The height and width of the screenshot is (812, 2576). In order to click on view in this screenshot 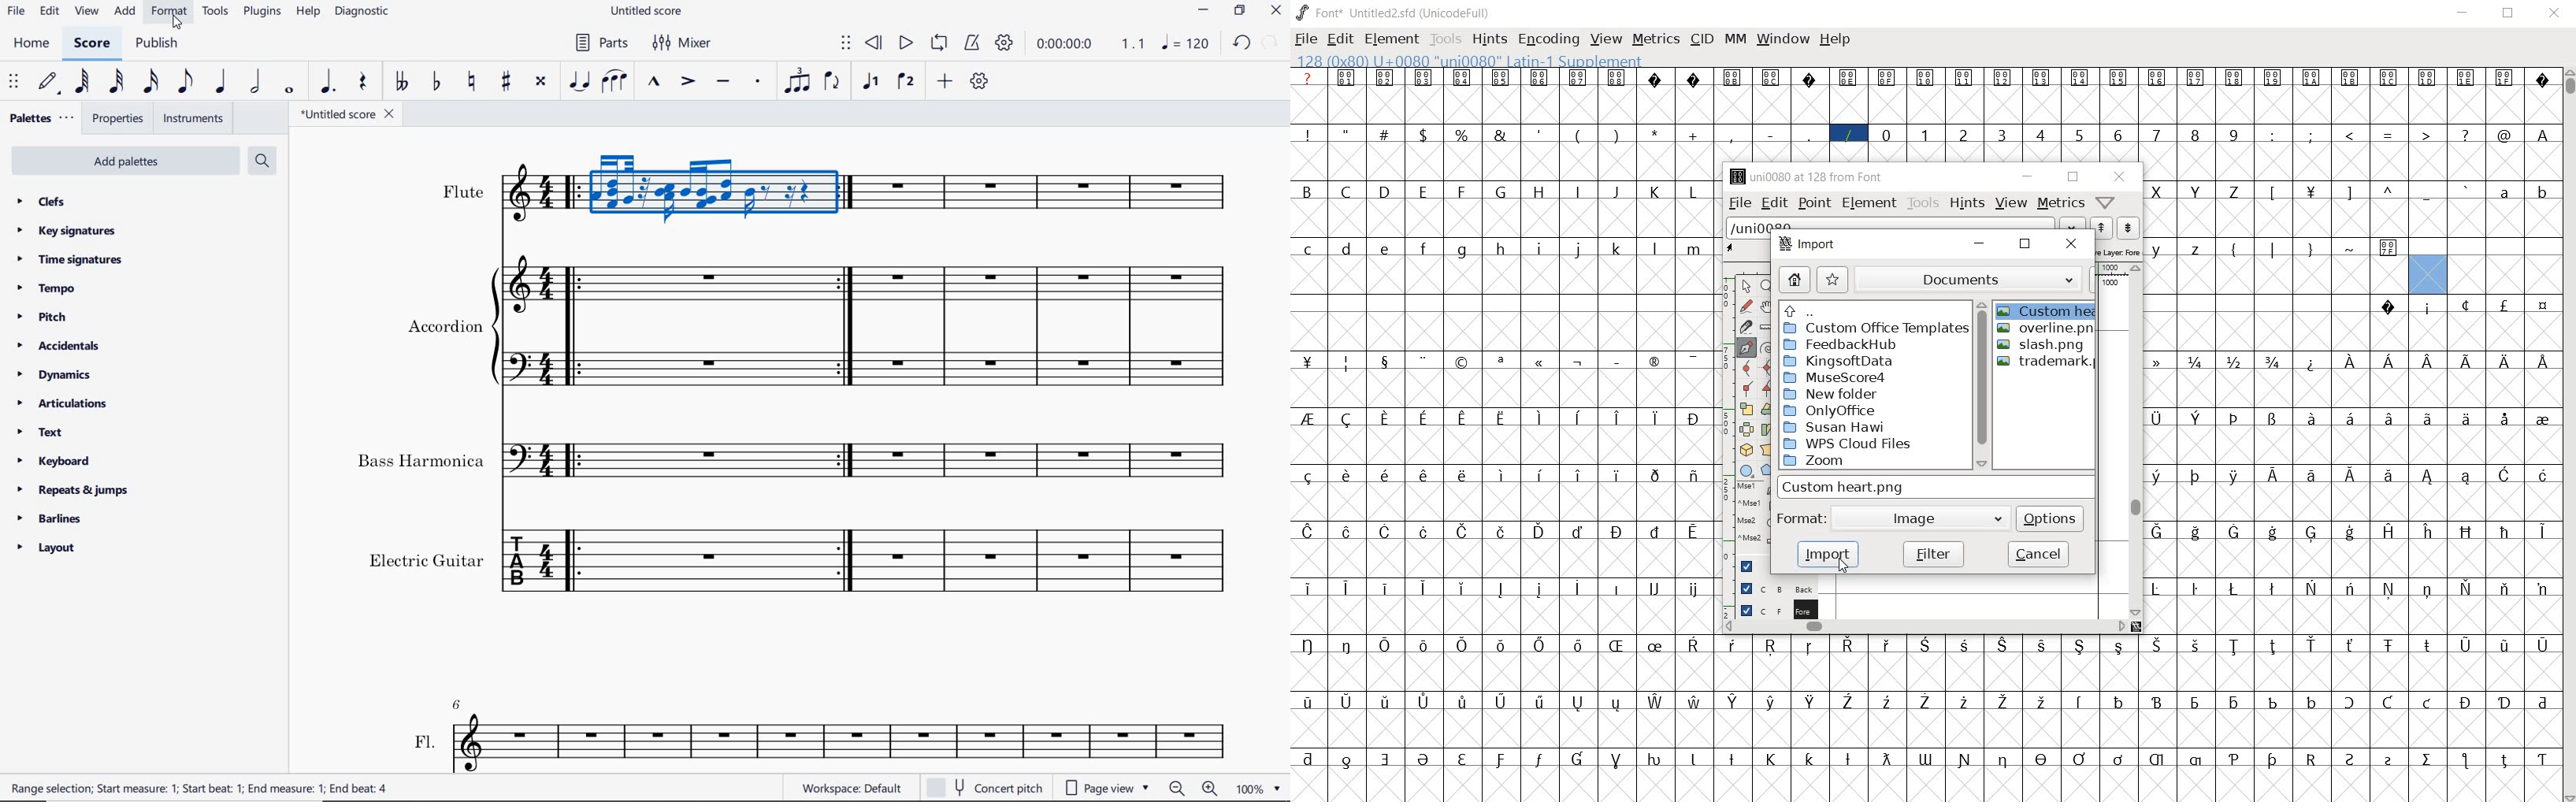, I will do `click(84, 12)`.